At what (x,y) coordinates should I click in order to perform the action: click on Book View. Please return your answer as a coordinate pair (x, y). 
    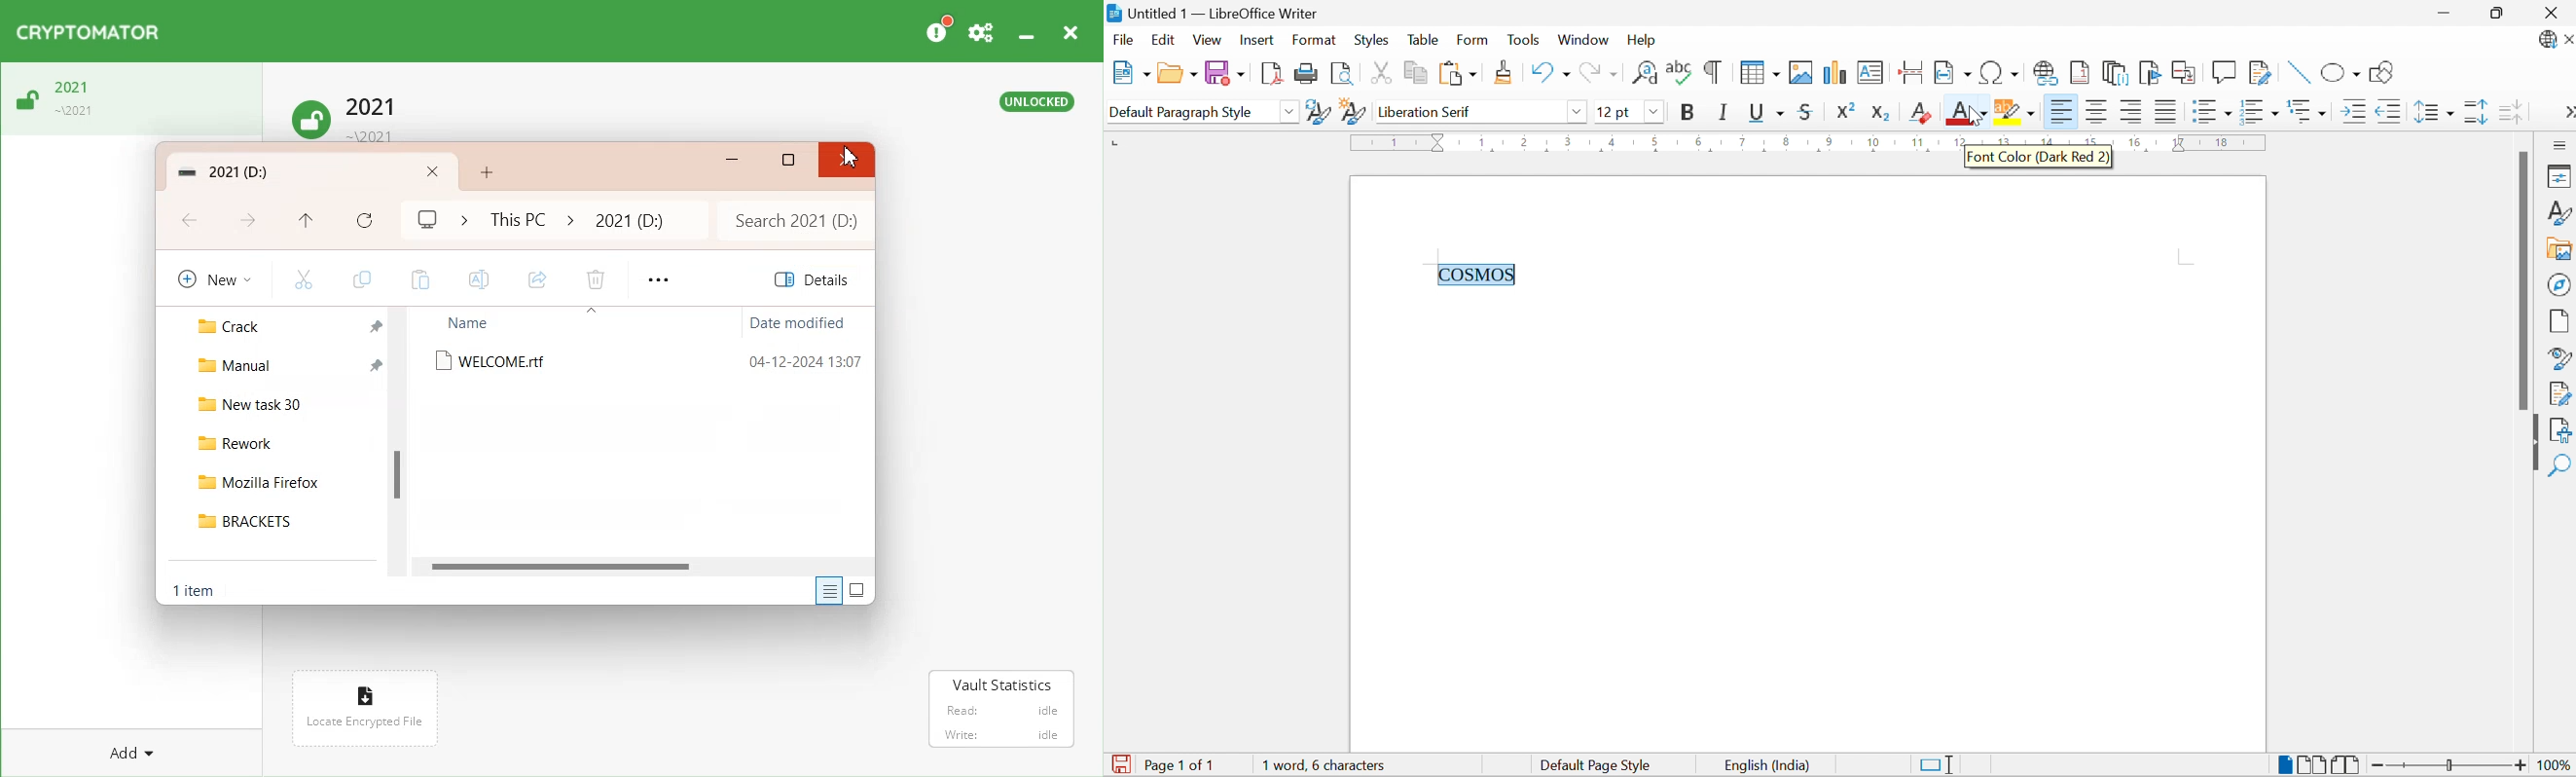
    Looking at the image, I should click on (2348, 765).